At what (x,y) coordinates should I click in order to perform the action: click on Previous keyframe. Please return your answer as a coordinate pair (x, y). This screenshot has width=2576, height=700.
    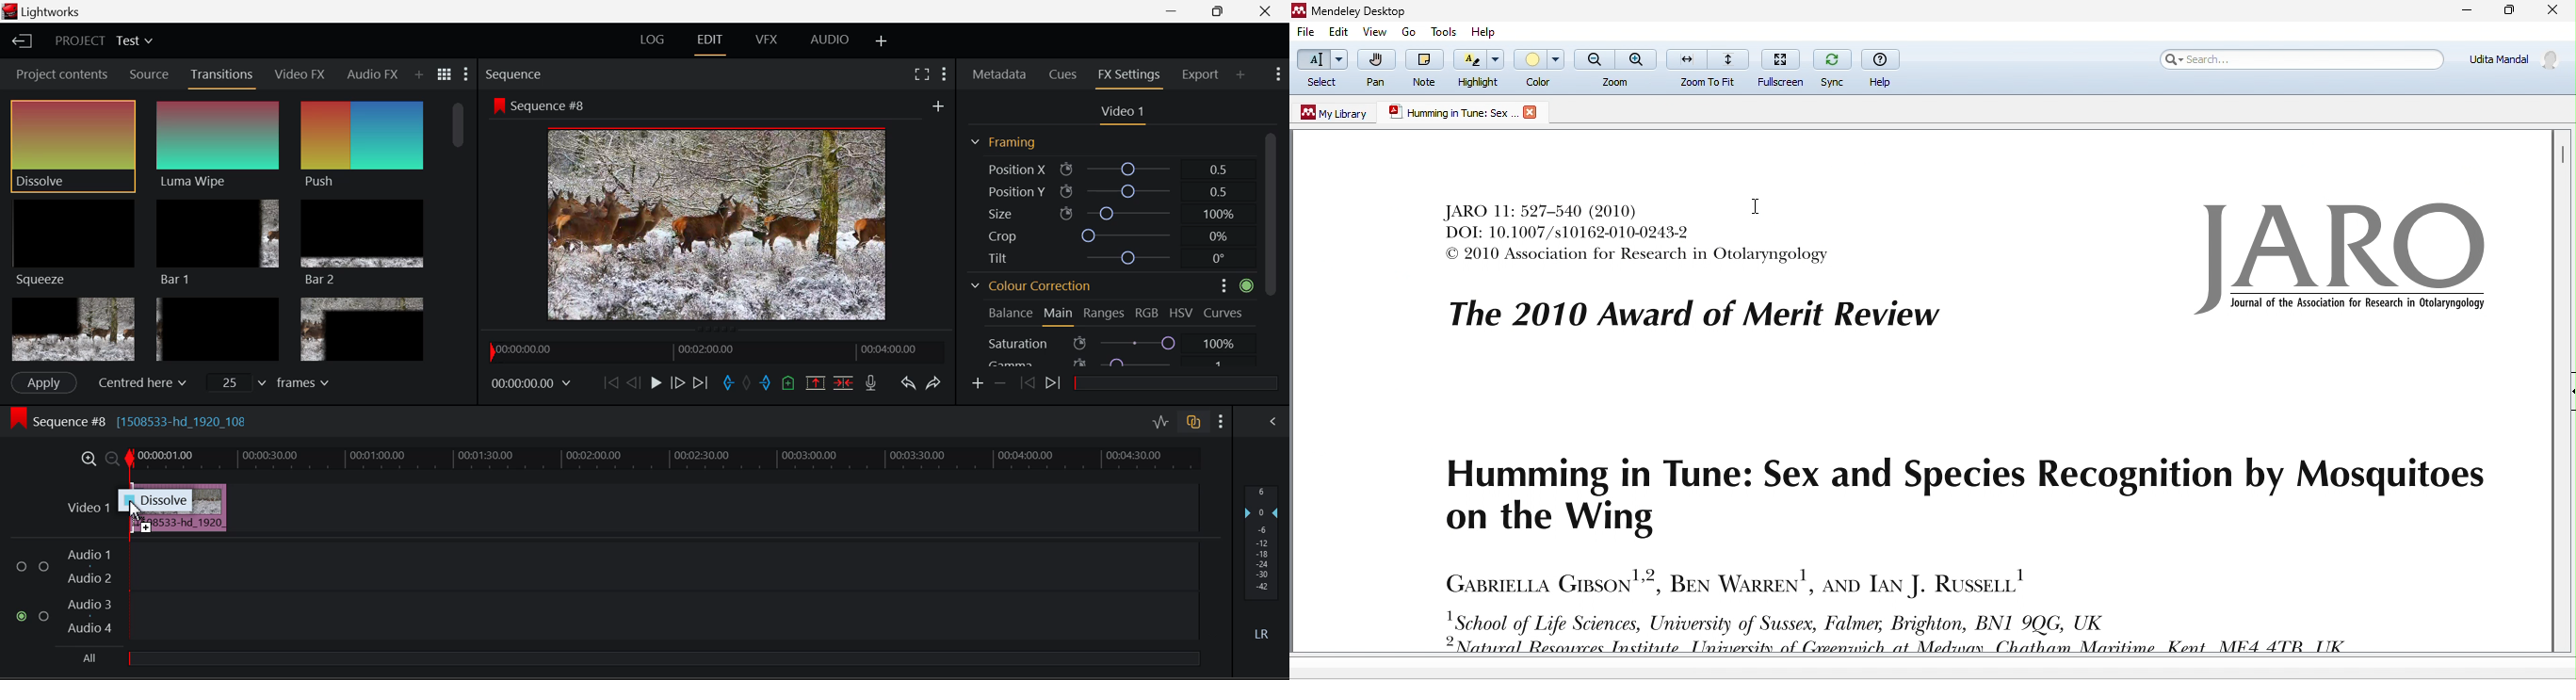
    Looking at the image, I should click on (1027, 384).